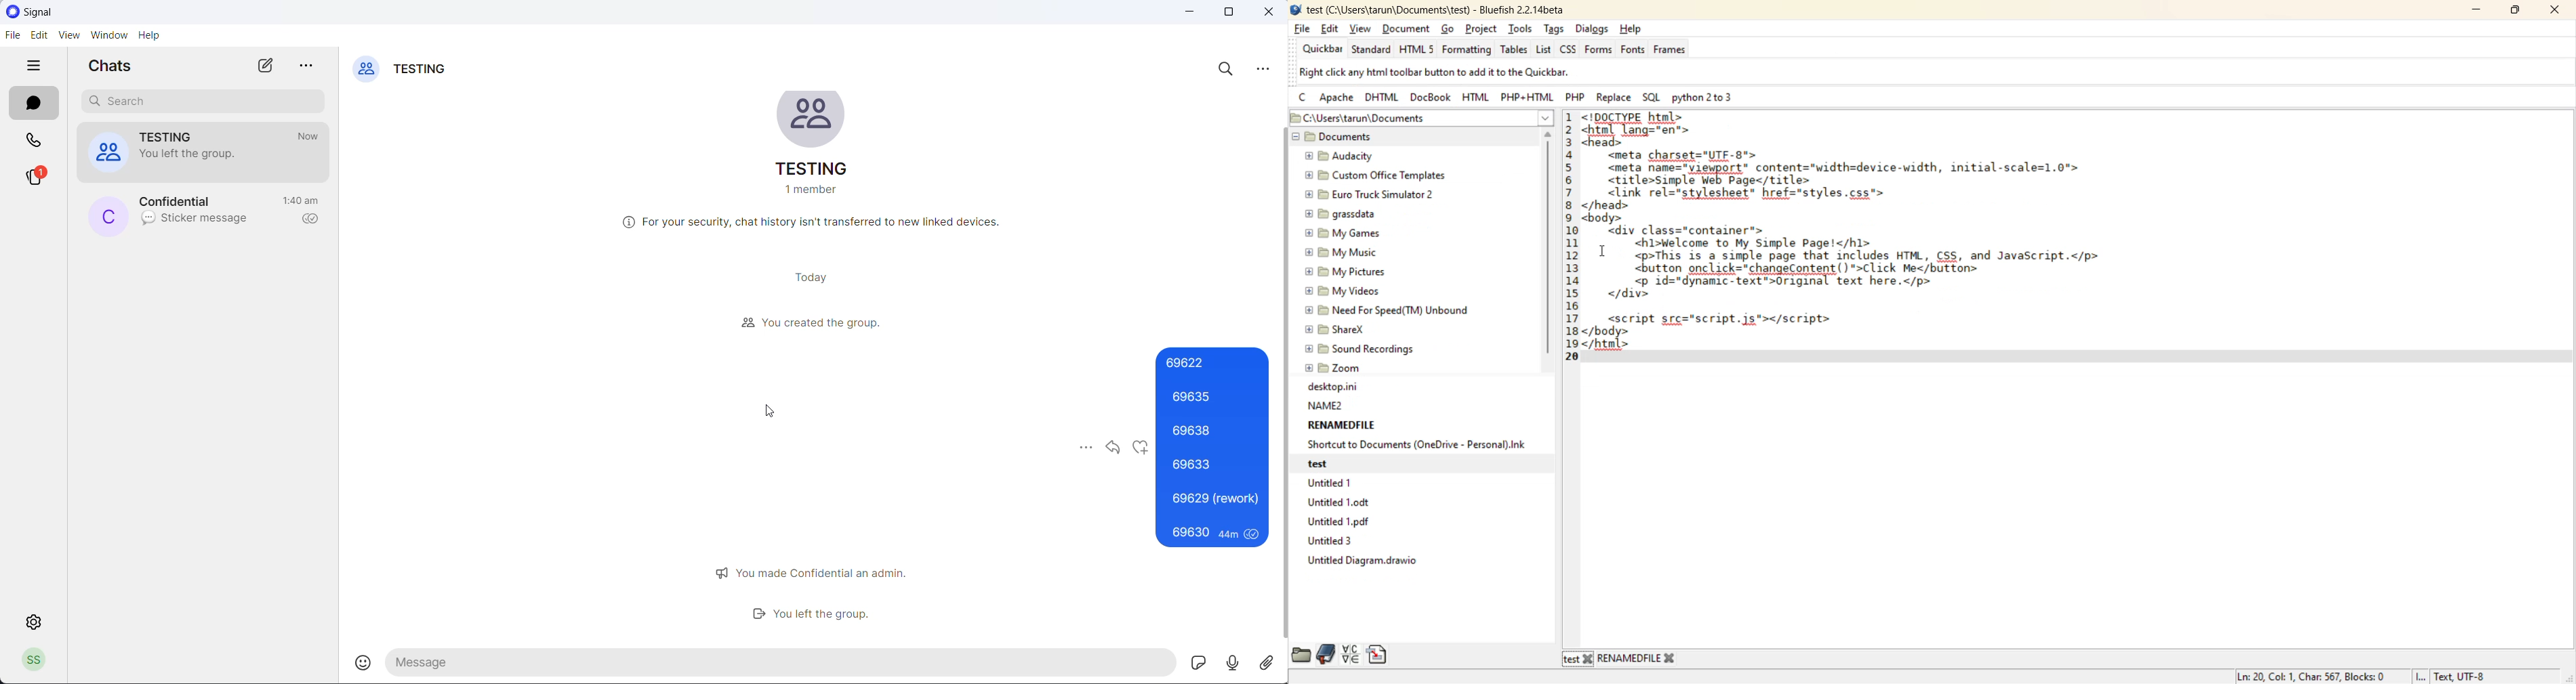  Describe the element at coordinates (197, 221) in the screenshot. I see `last message` at that location.